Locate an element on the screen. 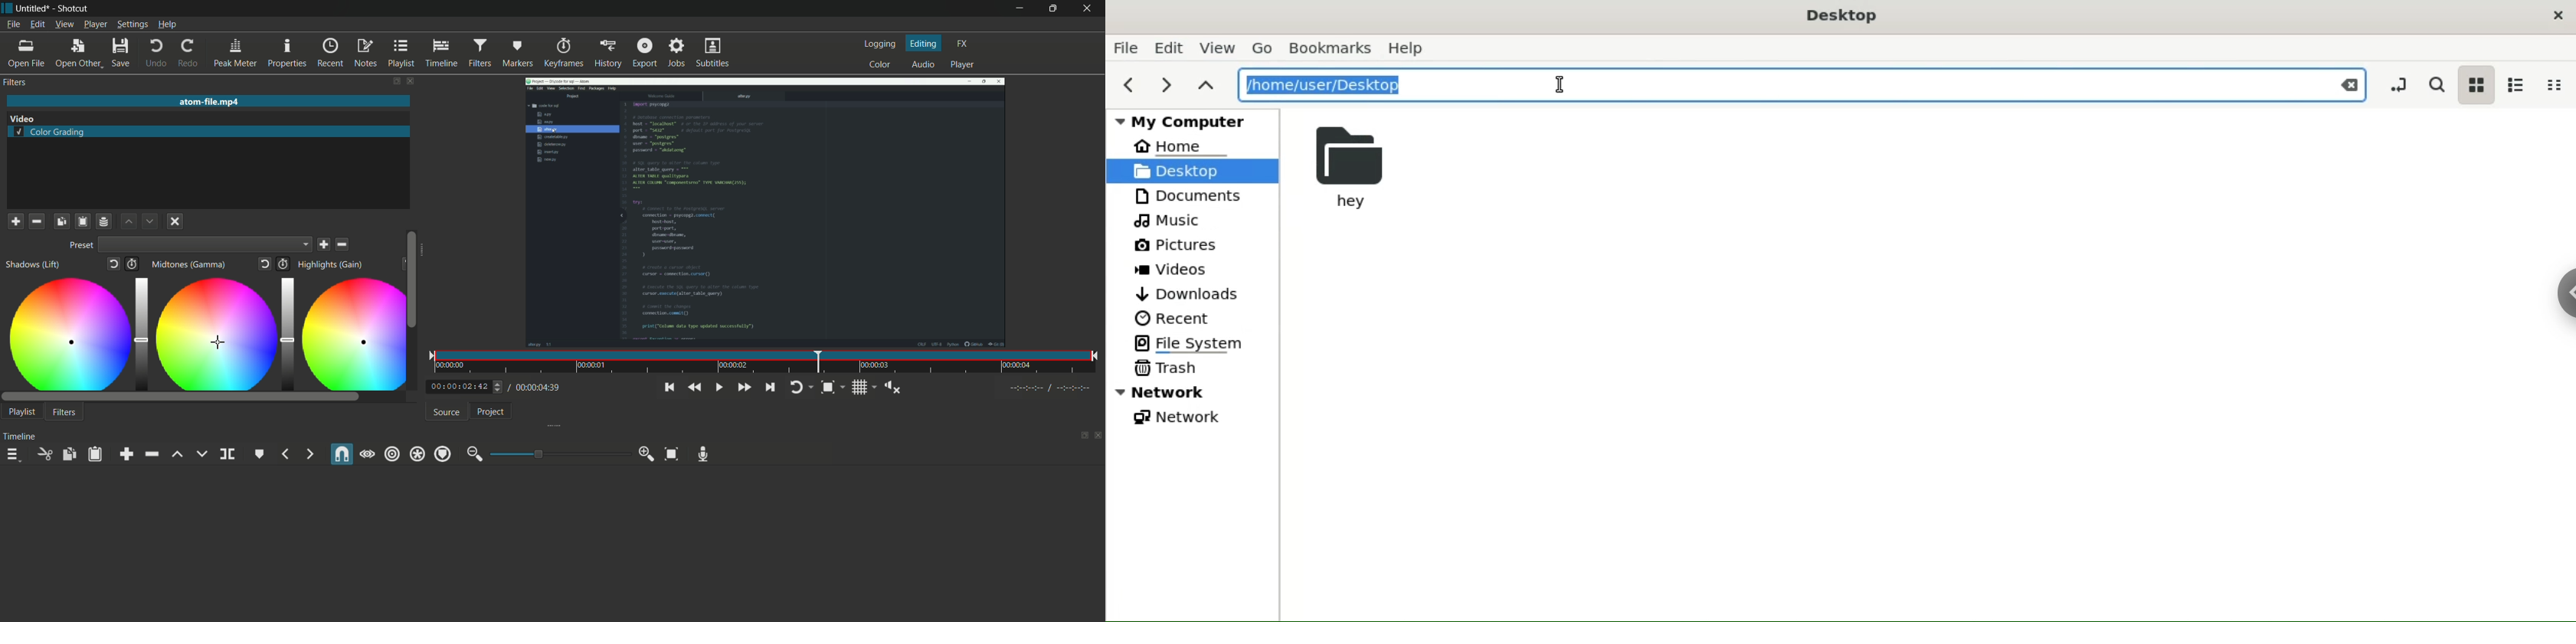 This screenshot has height=644, width=2576. help menu is located at coordinates (168, 25).